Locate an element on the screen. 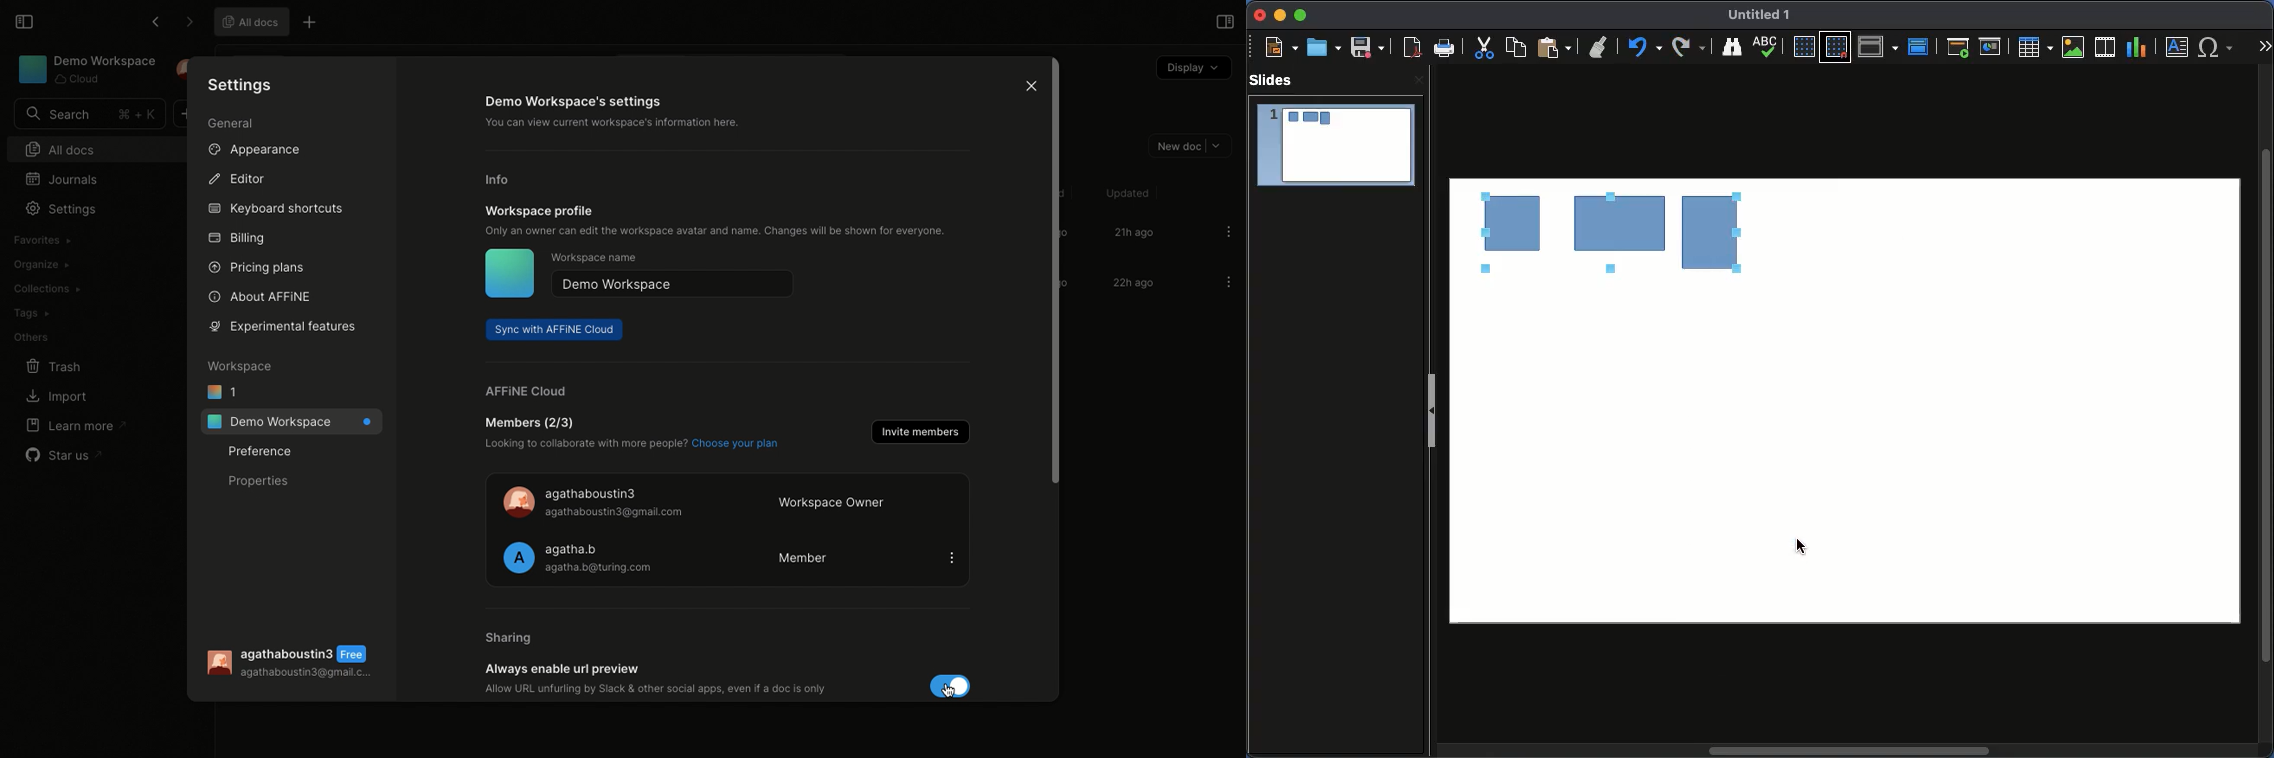 The image size is (2296, 784). Workspace name is located at coordinates (596, 260).